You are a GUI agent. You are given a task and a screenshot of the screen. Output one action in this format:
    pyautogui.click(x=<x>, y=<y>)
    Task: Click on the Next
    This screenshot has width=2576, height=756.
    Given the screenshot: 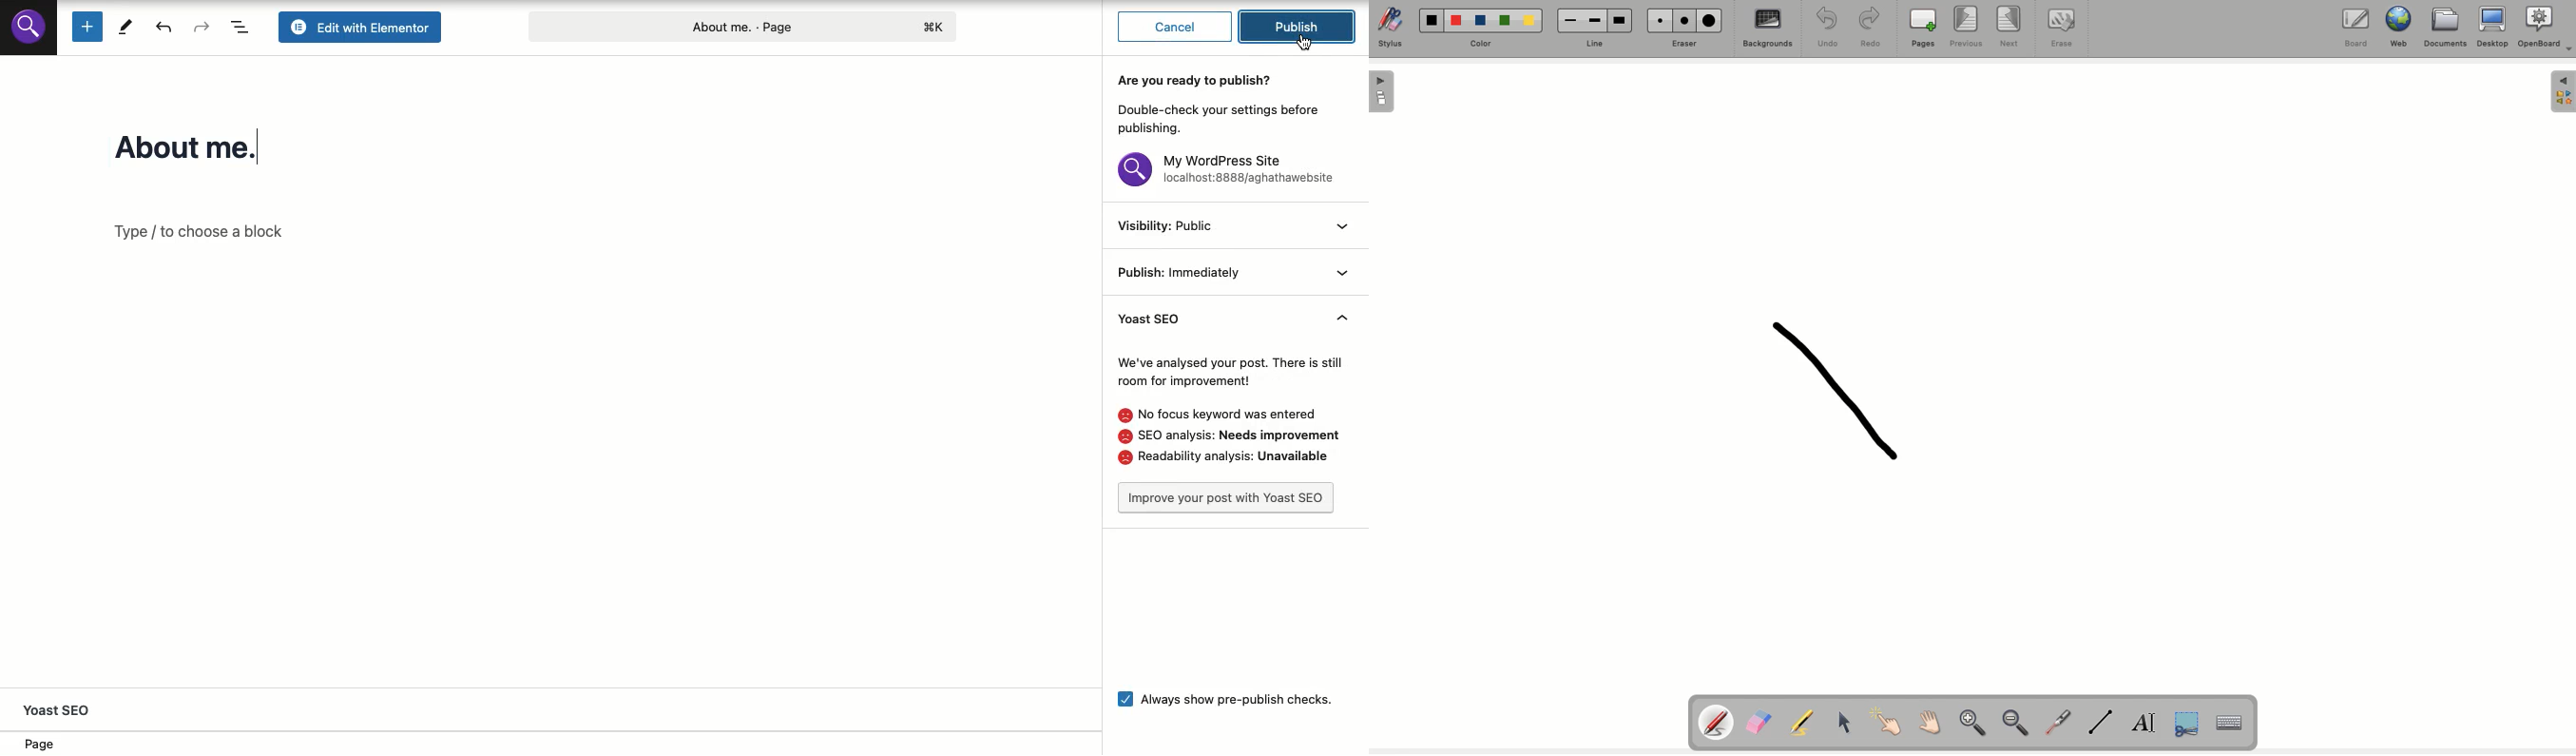 What is the action you would take?
    pyautogui.click(x=2010, y=26)
    